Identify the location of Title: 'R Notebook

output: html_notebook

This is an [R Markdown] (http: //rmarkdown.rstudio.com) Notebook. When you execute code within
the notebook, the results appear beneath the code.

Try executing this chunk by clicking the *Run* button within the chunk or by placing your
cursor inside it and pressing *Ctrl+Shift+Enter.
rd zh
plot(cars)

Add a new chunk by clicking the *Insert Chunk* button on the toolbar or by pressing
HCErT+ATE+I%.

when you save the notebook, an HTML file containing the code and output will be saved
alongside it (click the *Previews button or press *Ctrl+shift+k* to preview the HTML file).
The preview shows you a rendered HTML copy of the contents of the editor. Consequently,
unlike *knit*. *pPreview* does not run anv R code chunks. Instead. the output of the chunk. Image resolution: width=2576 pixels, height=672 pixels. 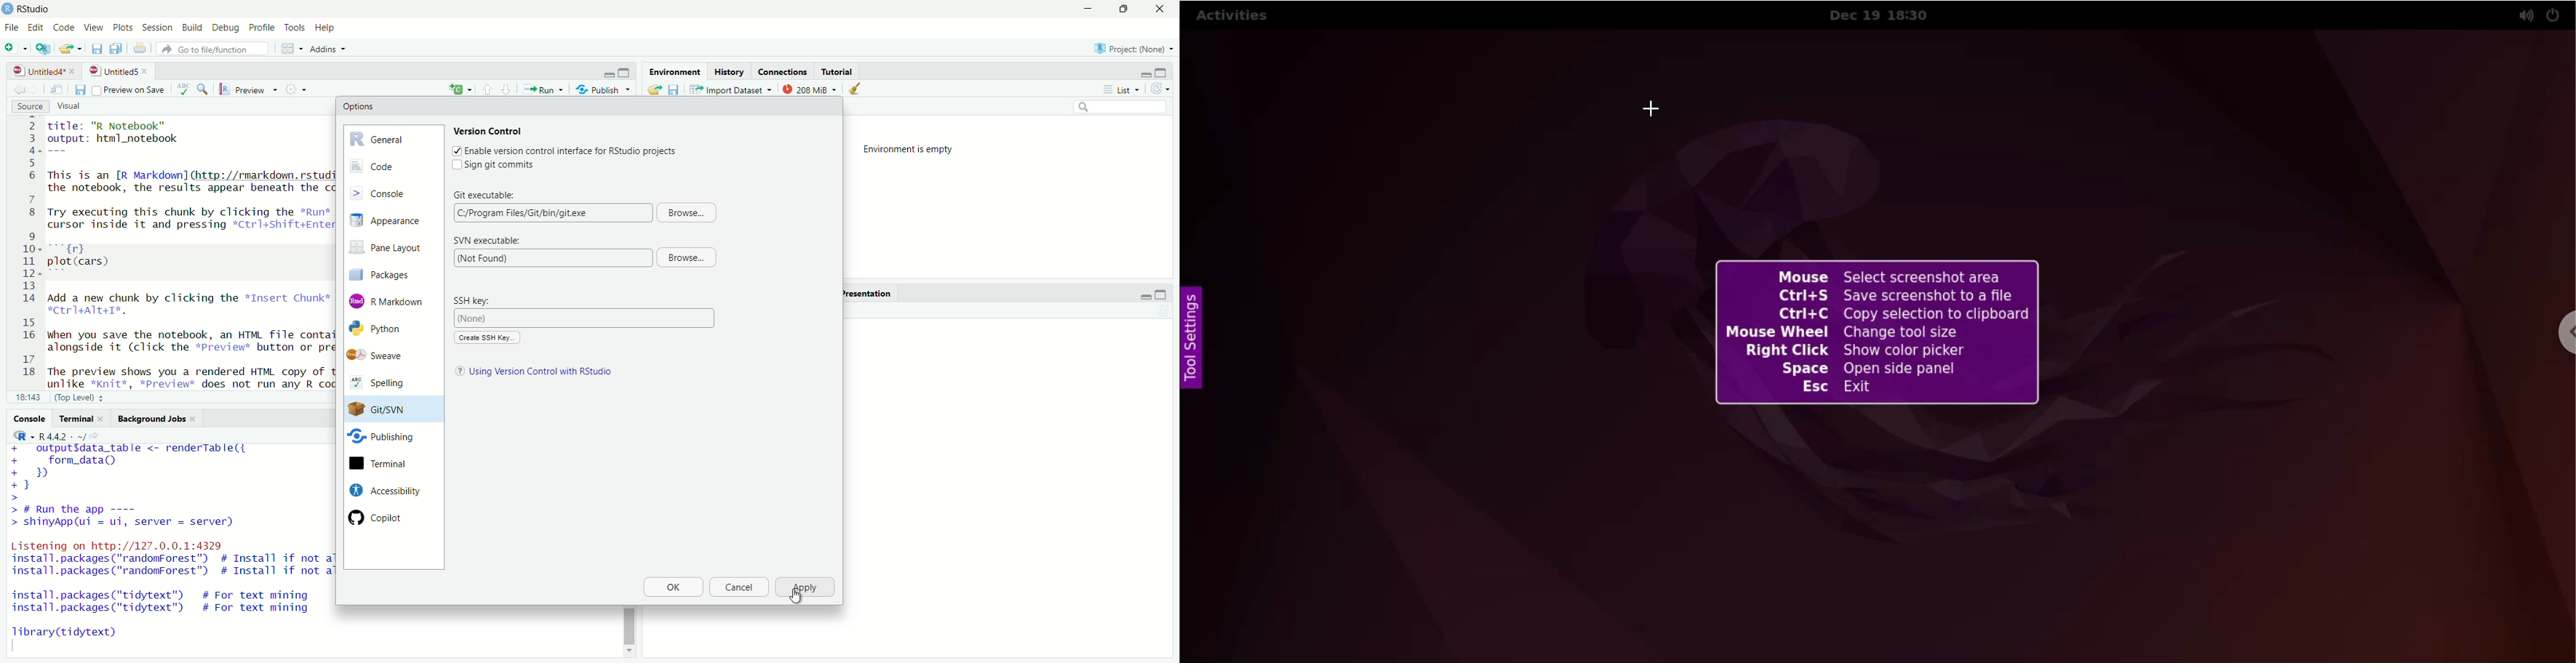
(187, 253).